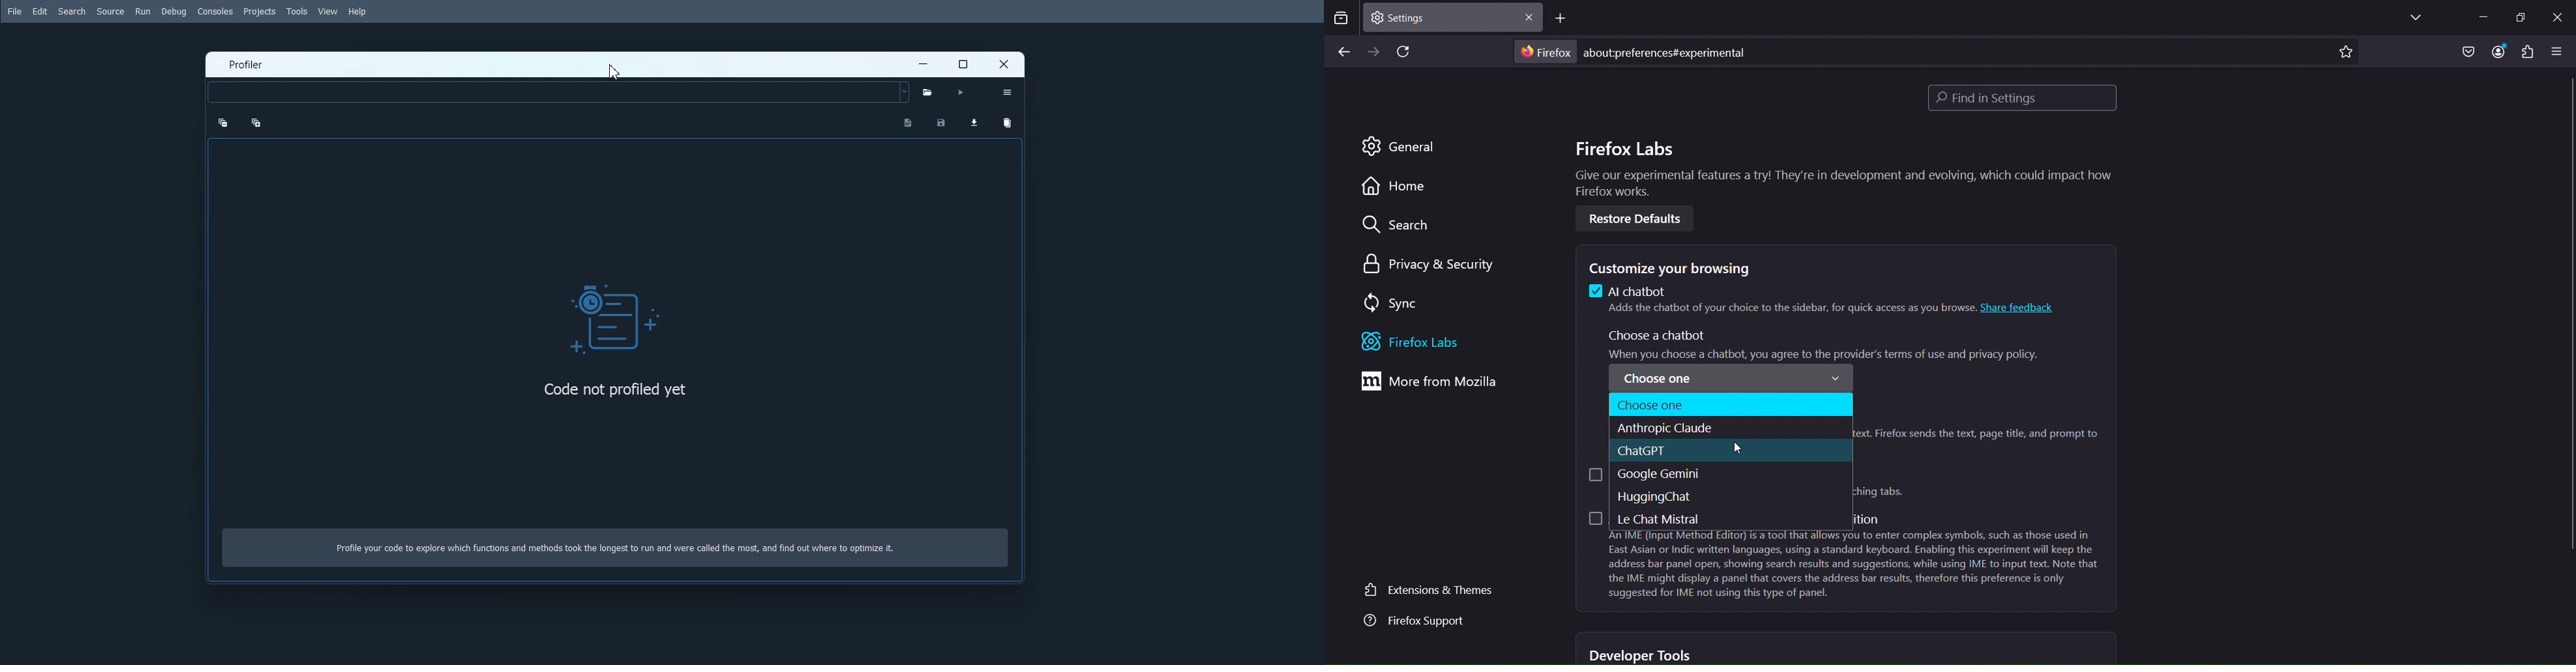 The image size is (2576, 672). Describe the element at coordinates (2019, 98) in the screenshot. I see `find in settings` at that location.